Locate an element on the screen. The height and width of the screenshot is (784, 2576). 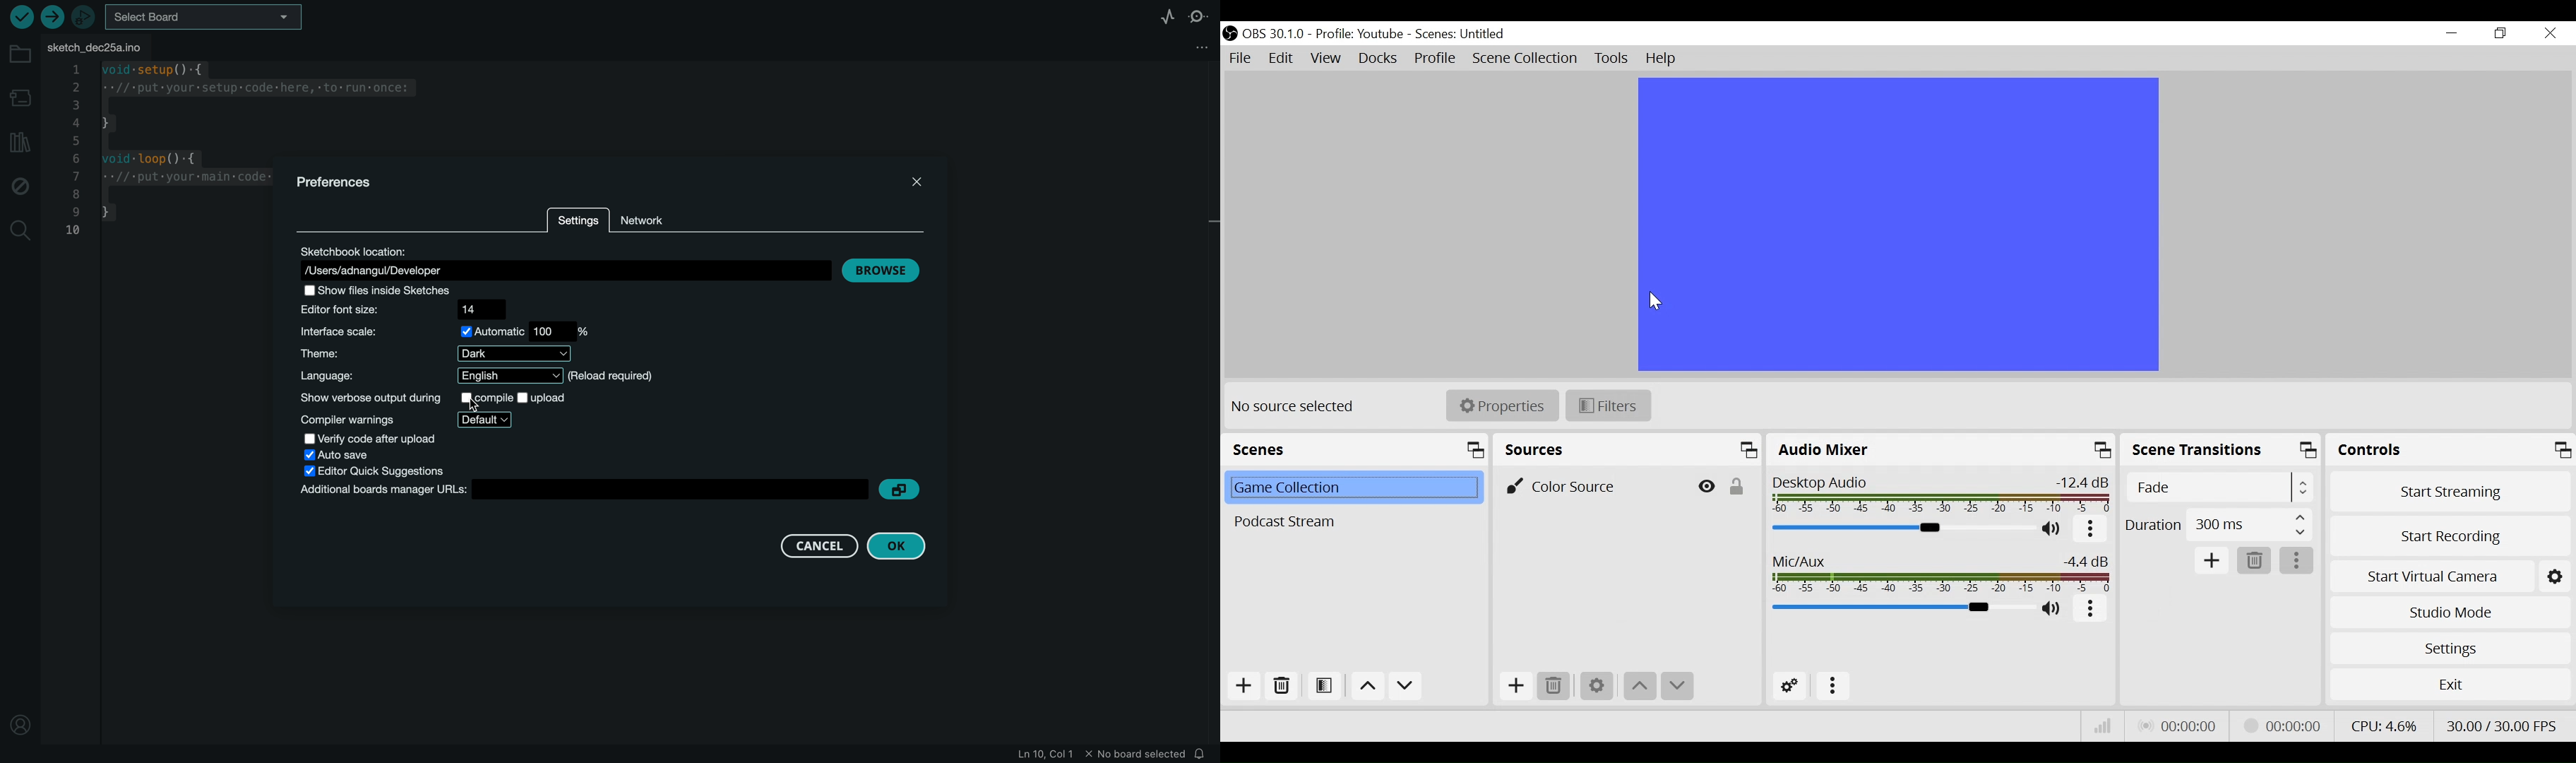
Stream  is located at coordinates (2285, 726).